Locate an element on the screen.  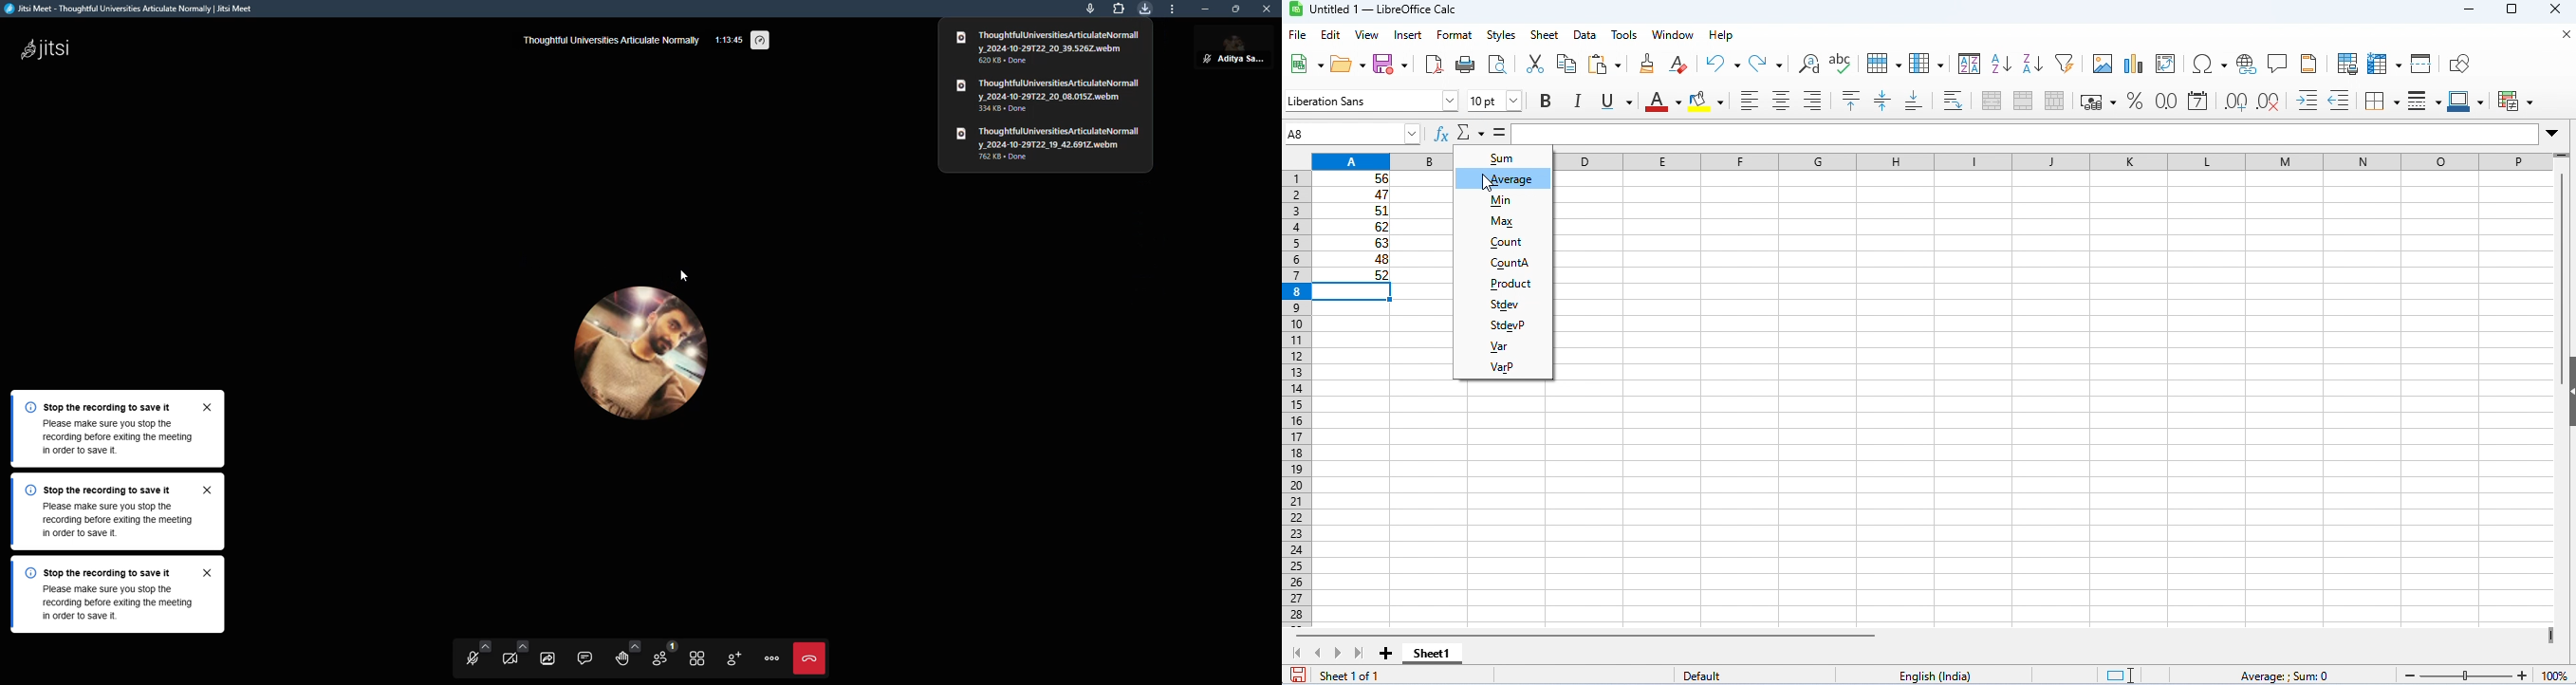
column headings is located at coordinates (1945, 159).